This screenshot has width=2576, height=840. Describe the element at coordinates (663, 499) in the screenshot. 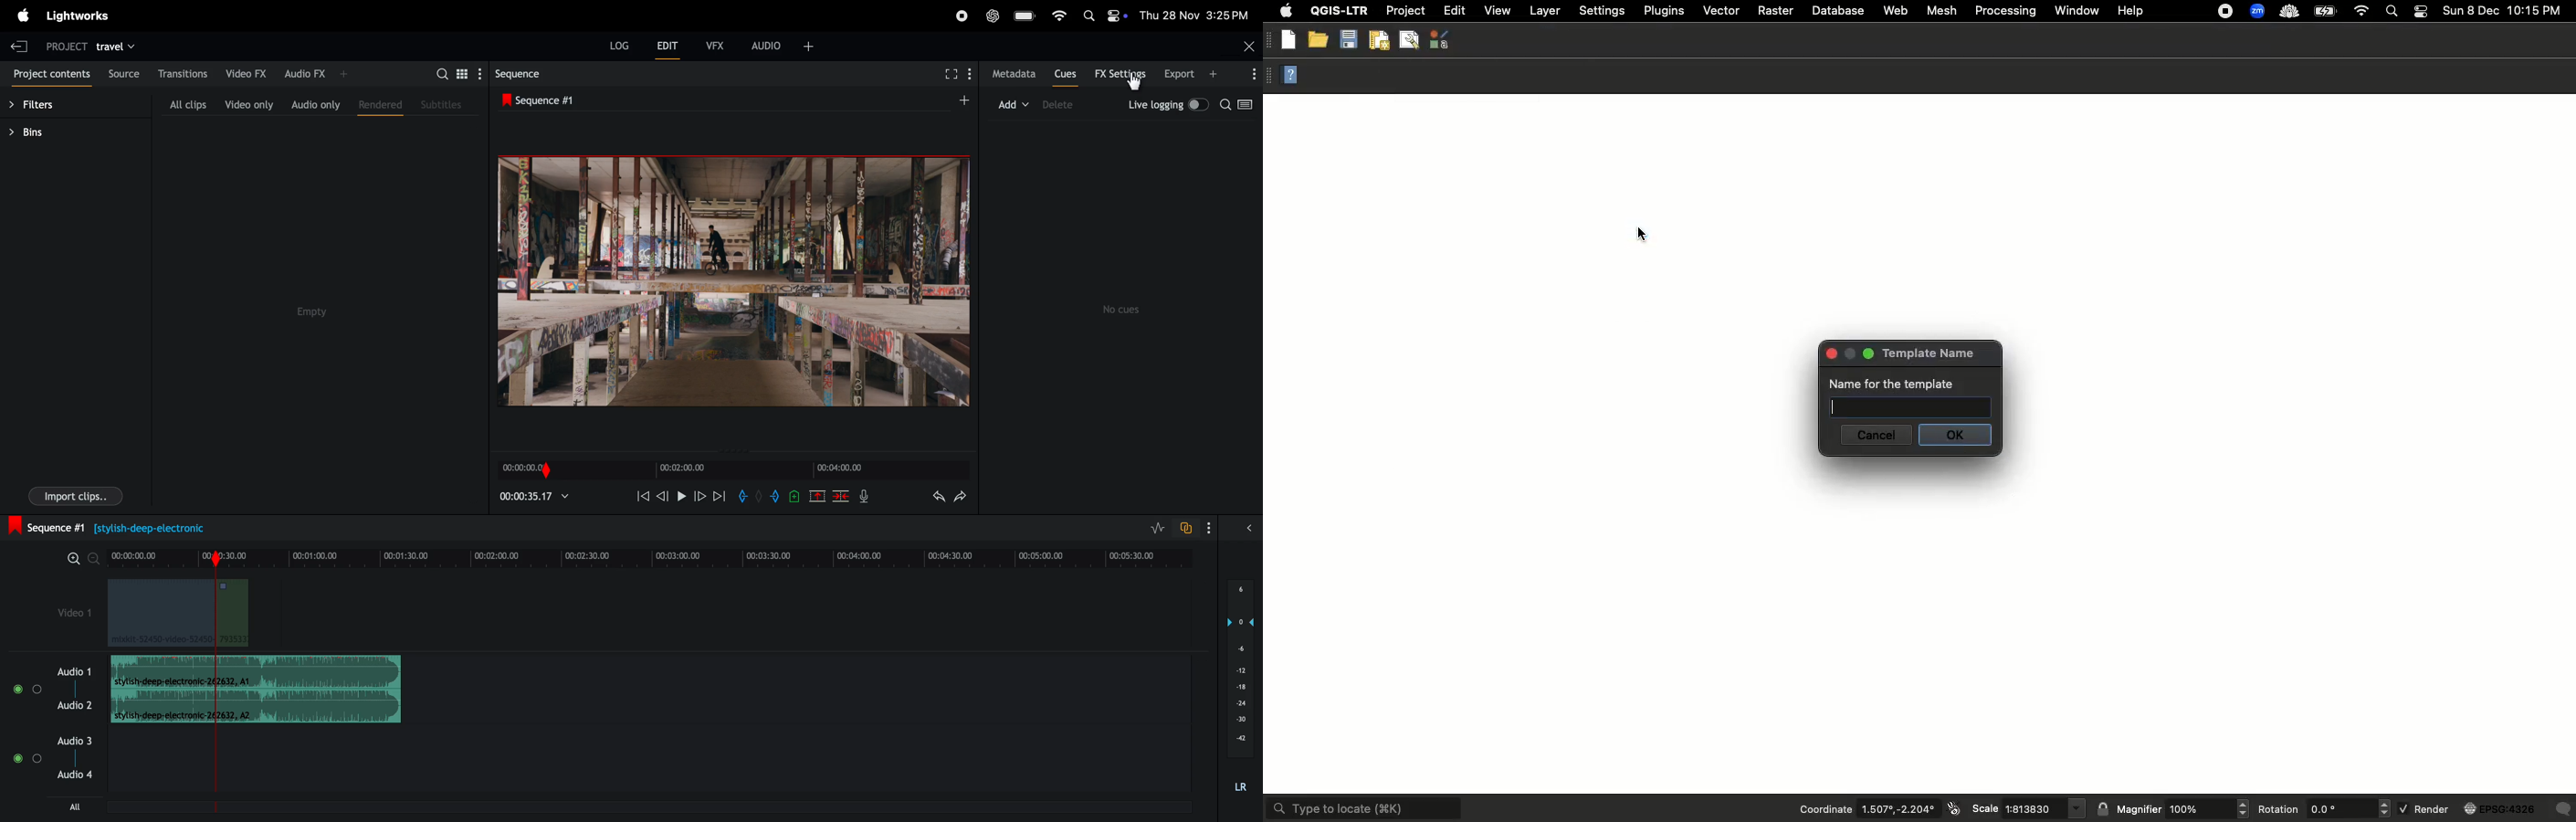

I see `nudge one frame back` at that location.